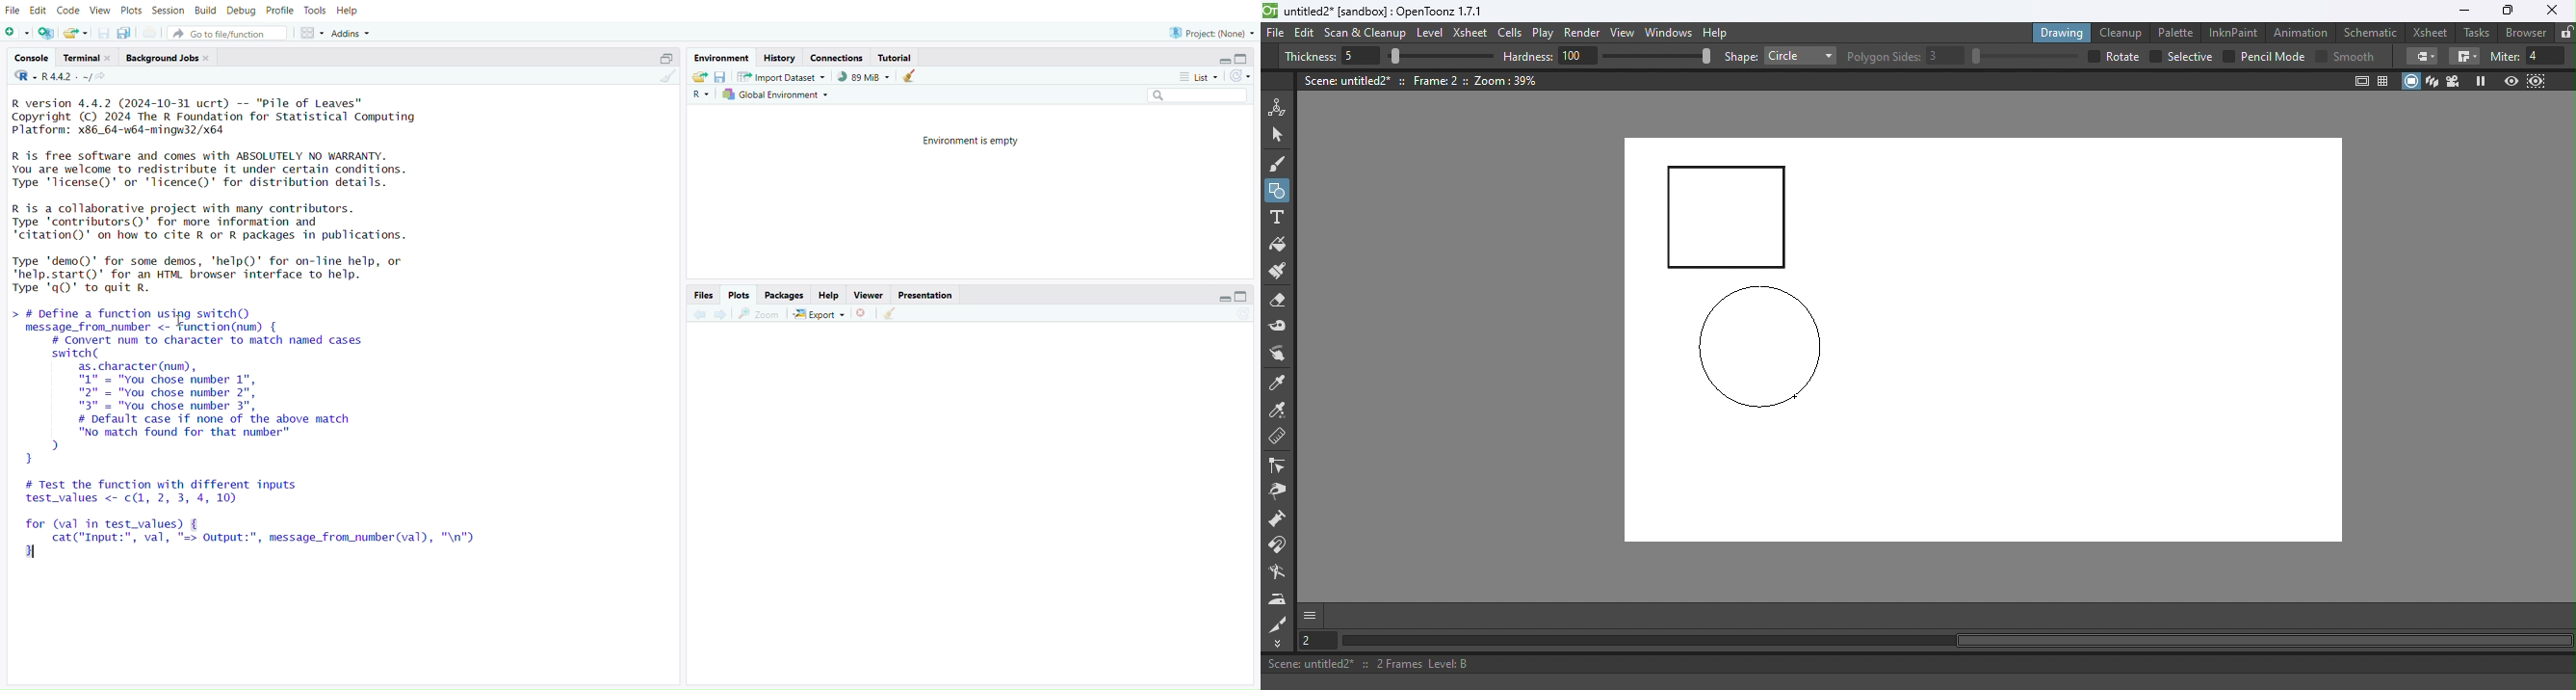 This screenshot has height=700, width=2576. Describe the element at coordinates (1310, 57) in the screenshot. I see `Thickness` at that location.